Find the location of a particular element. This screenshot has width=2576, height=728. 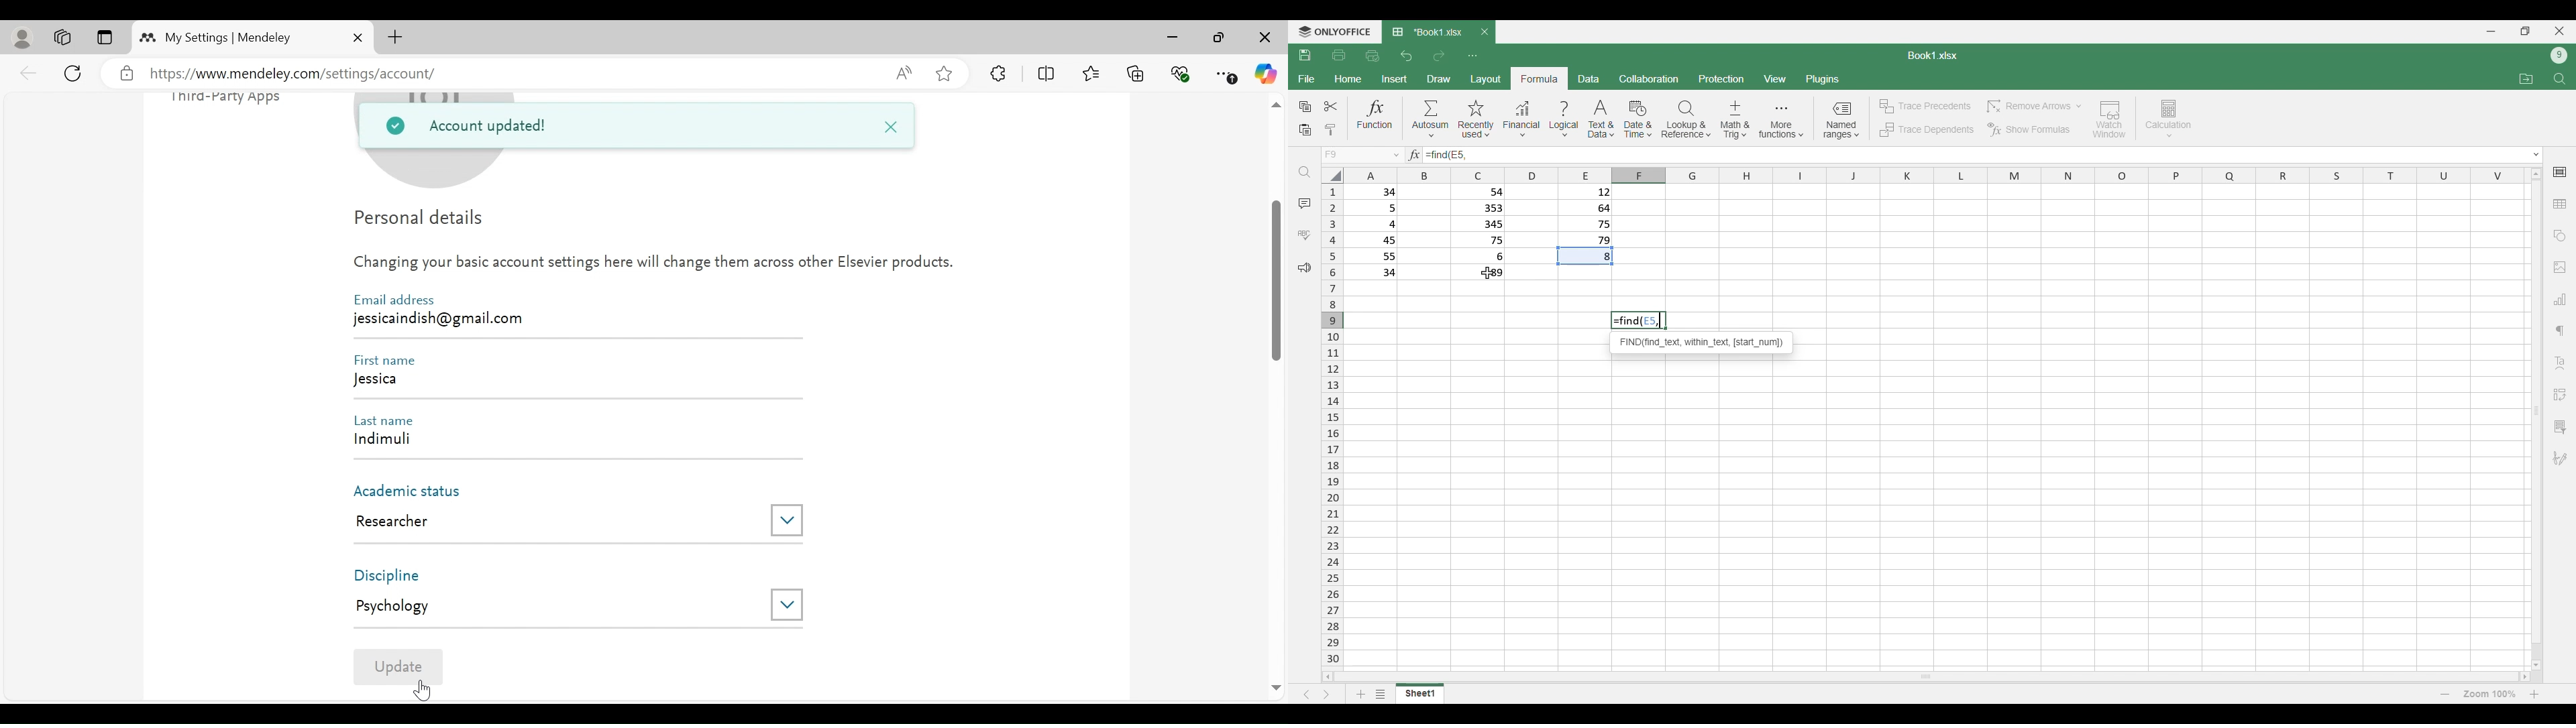

Autosum is located at coordinates (1431, 118).